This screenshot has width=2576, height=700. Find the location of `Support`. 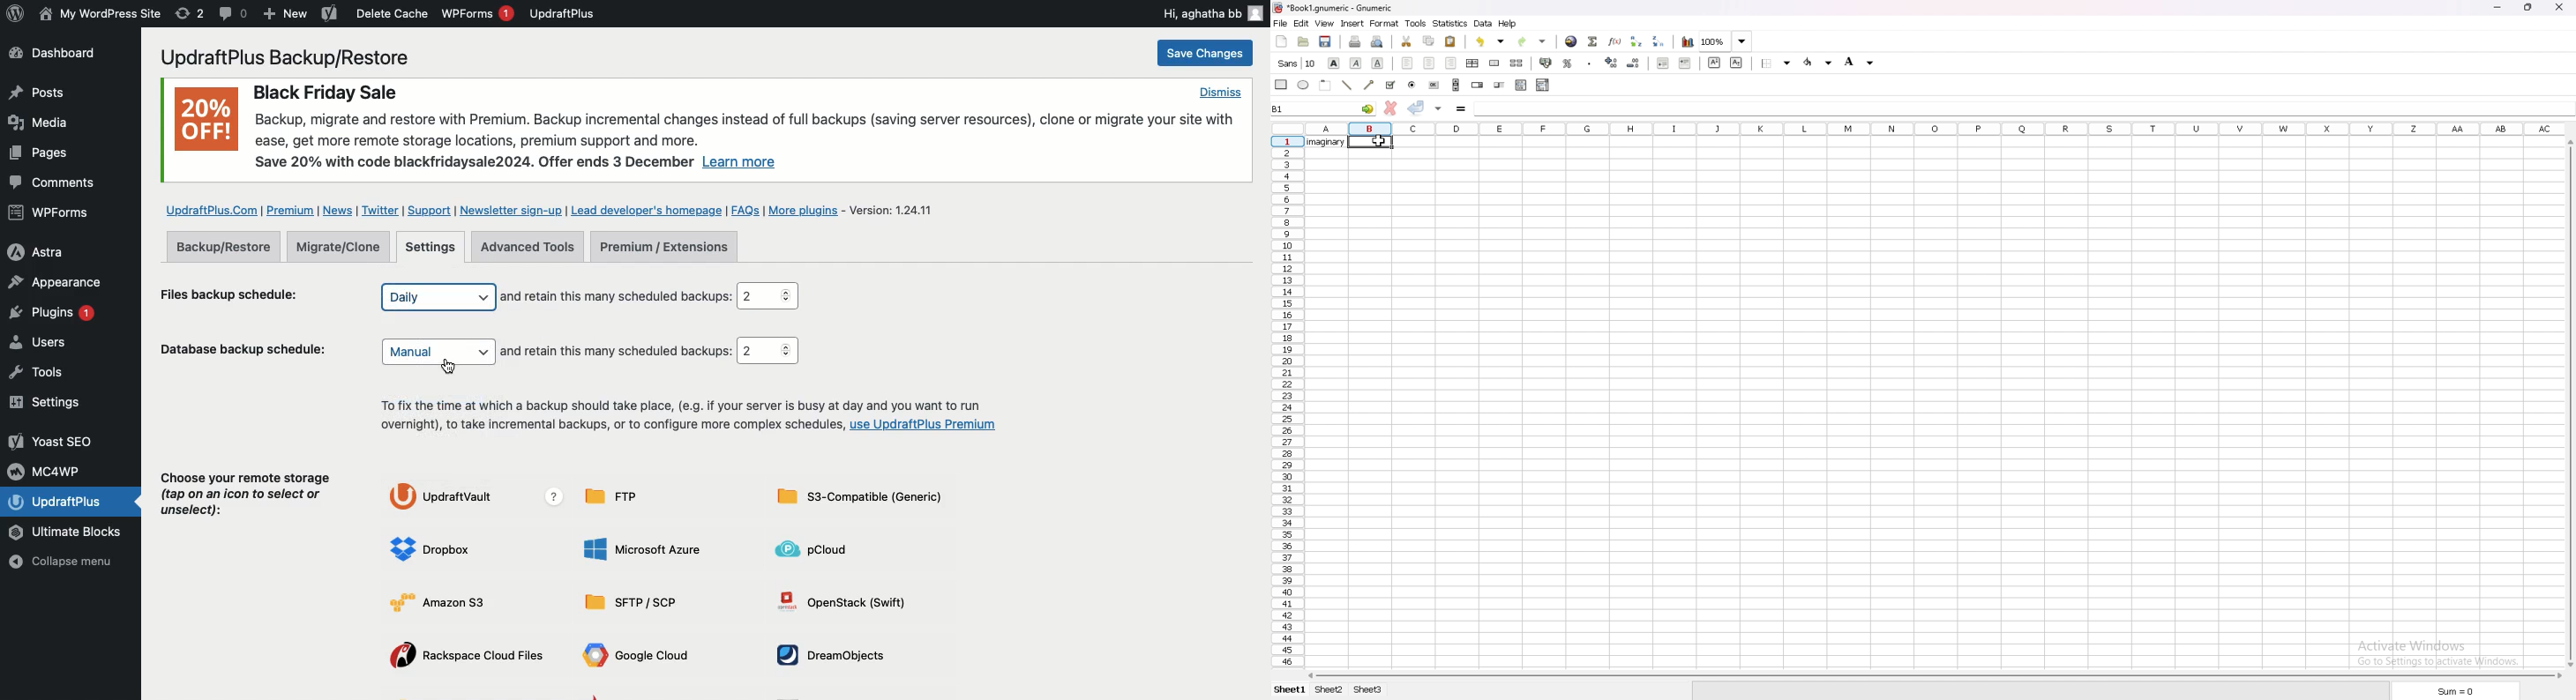

Support is located at coordinates (428, 211).